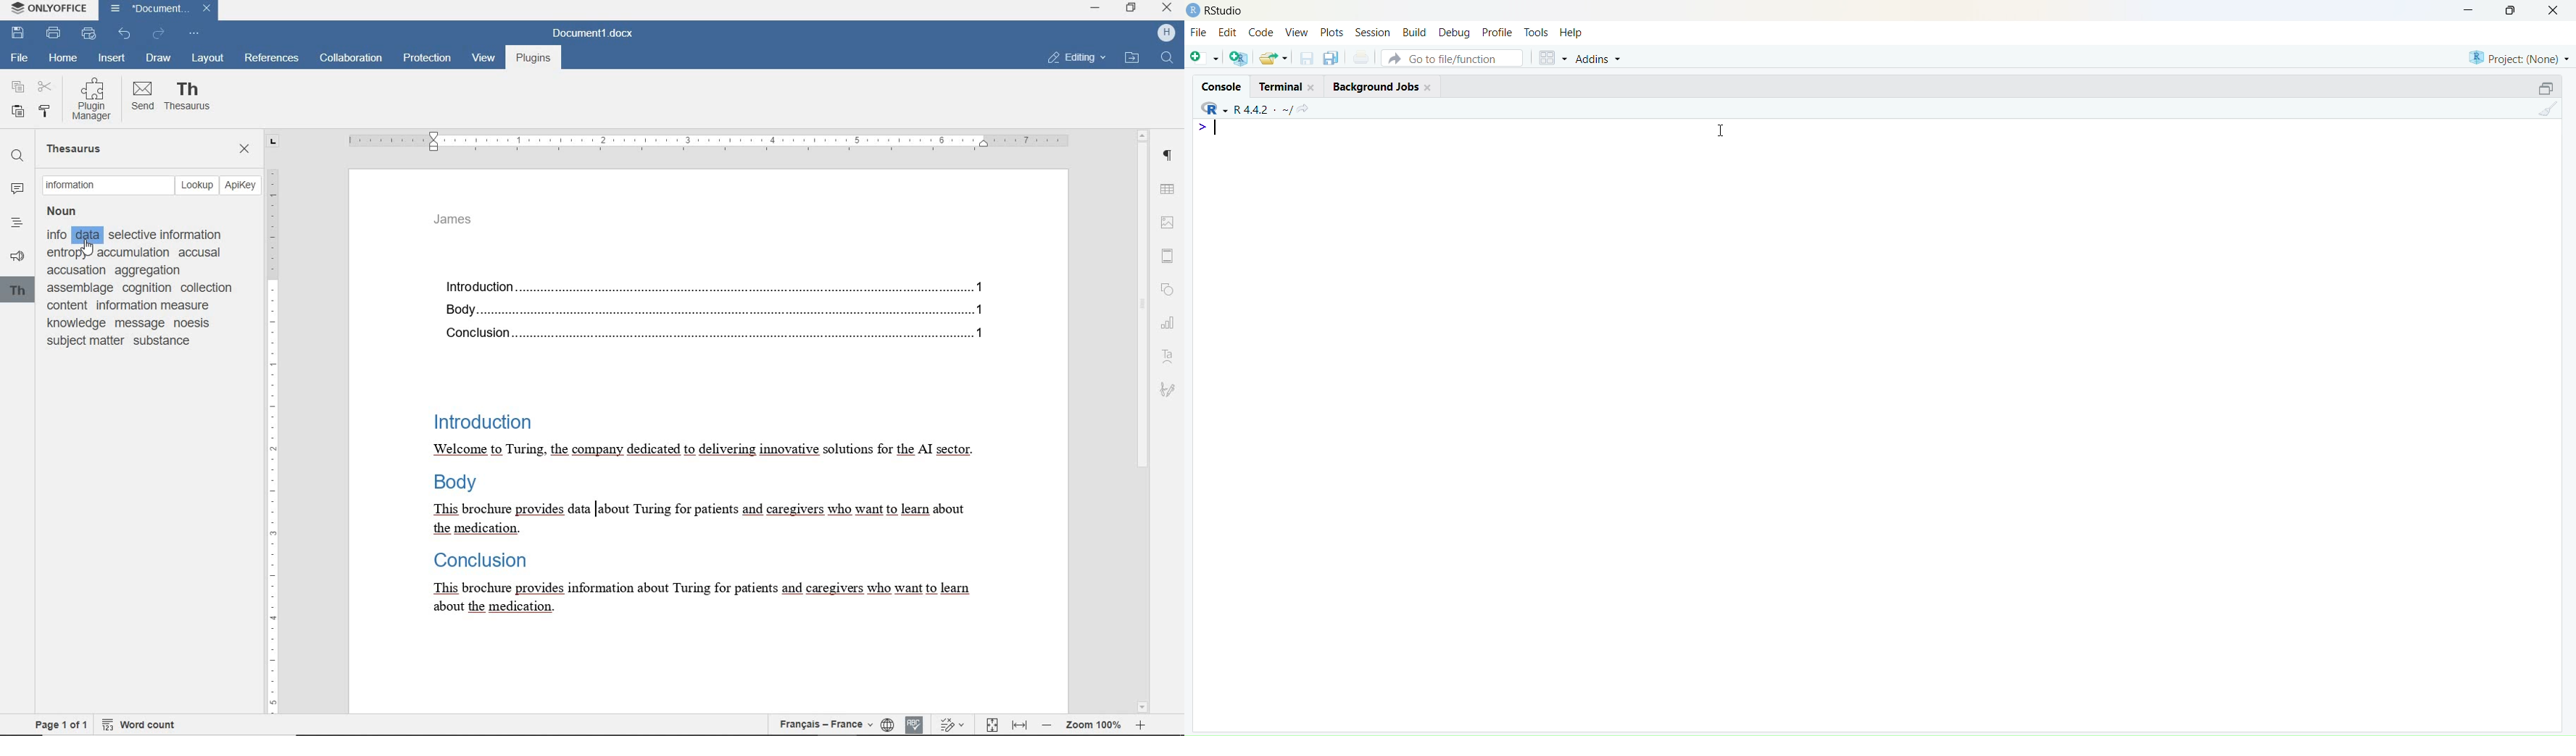 The height and width of the screenshot is (756, 2576). What do you see at coordinates (1304, 109) in the screenshot?
I see `share icon` at bounding box center [1304, 109].